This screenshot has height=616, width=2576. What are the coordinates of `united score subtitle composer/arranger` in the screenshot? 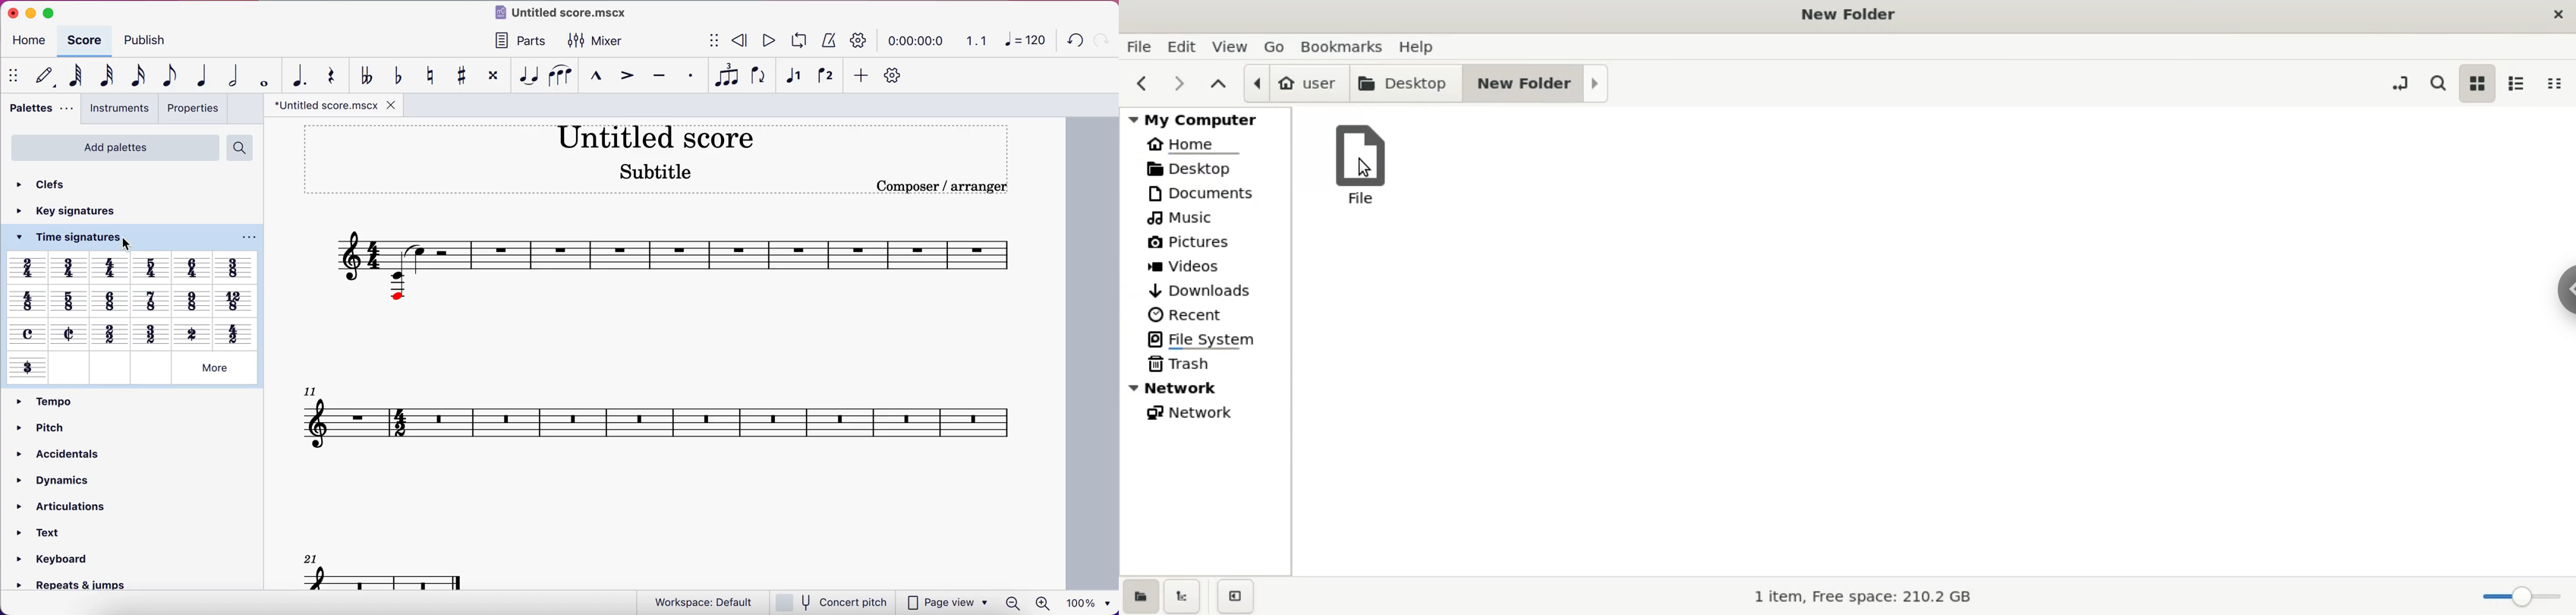 It's located at (663, 162).